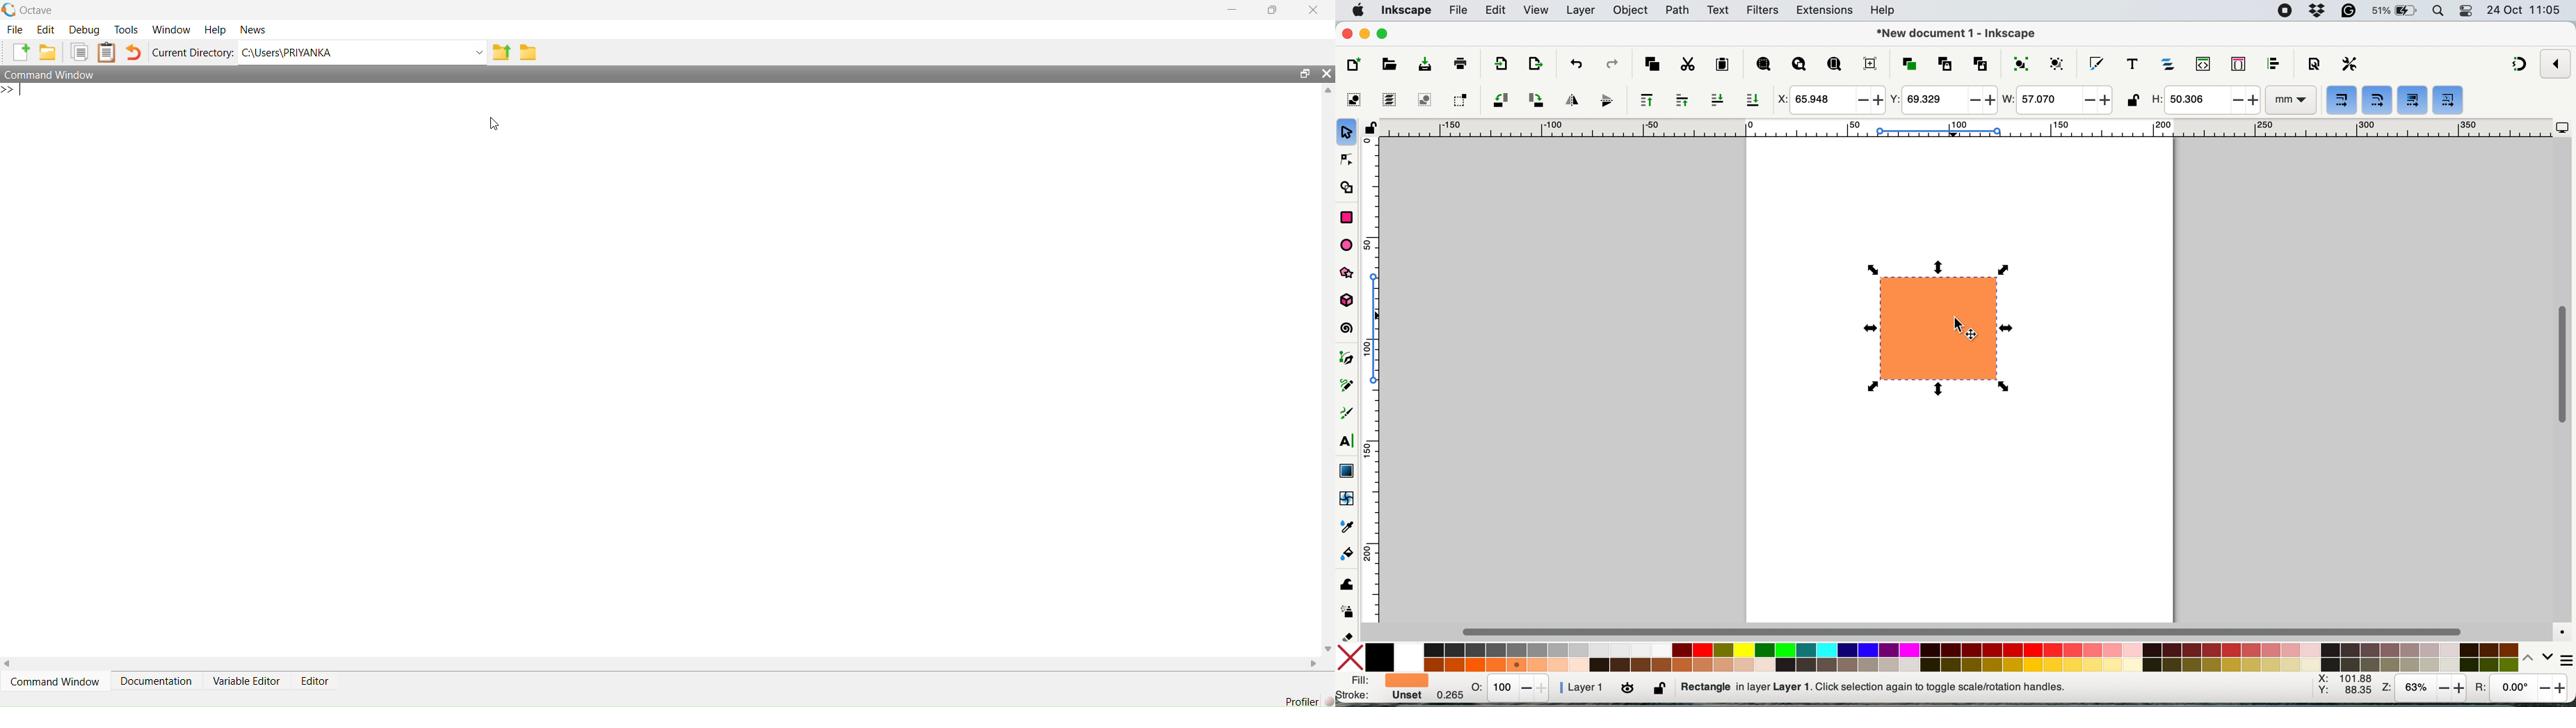  I want to click on erase tool, so click(1349, 636).